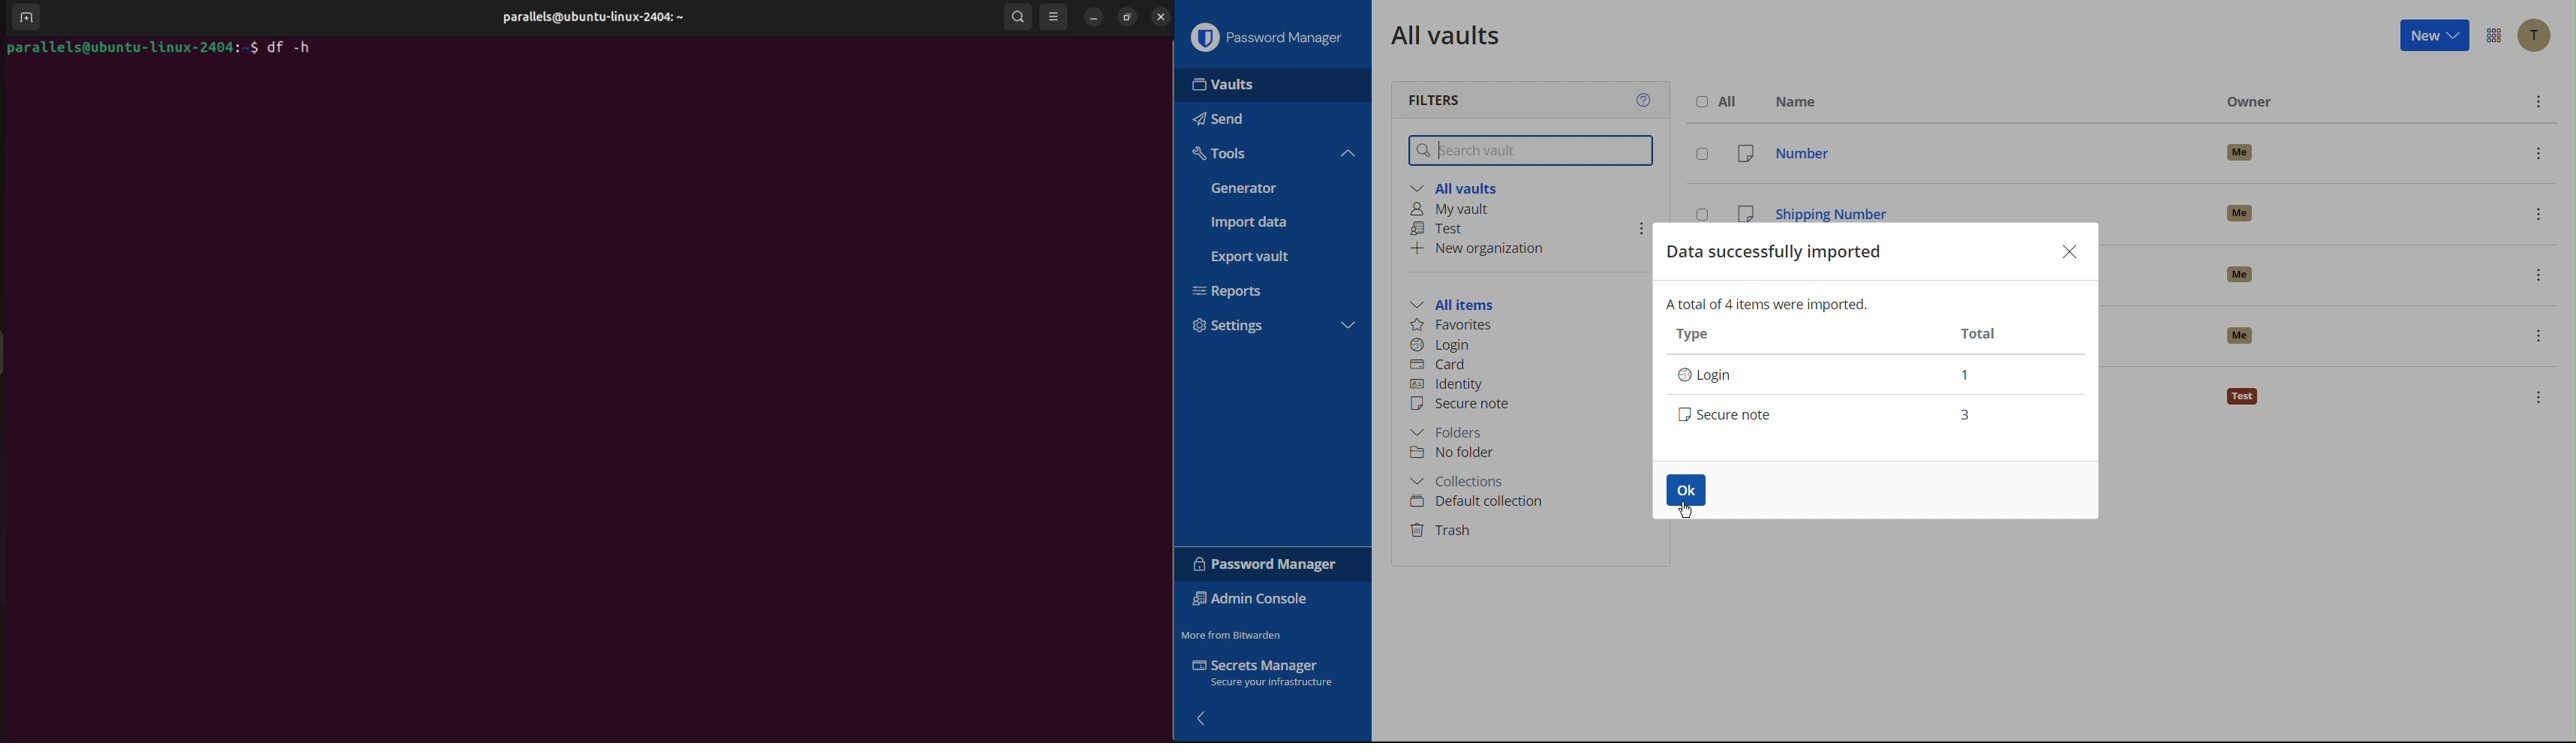 The image size is (2576, 756). What do you see at coordinates (1969, 417) in the screenshot?
I see `3` at bounding box center [1969, 417].